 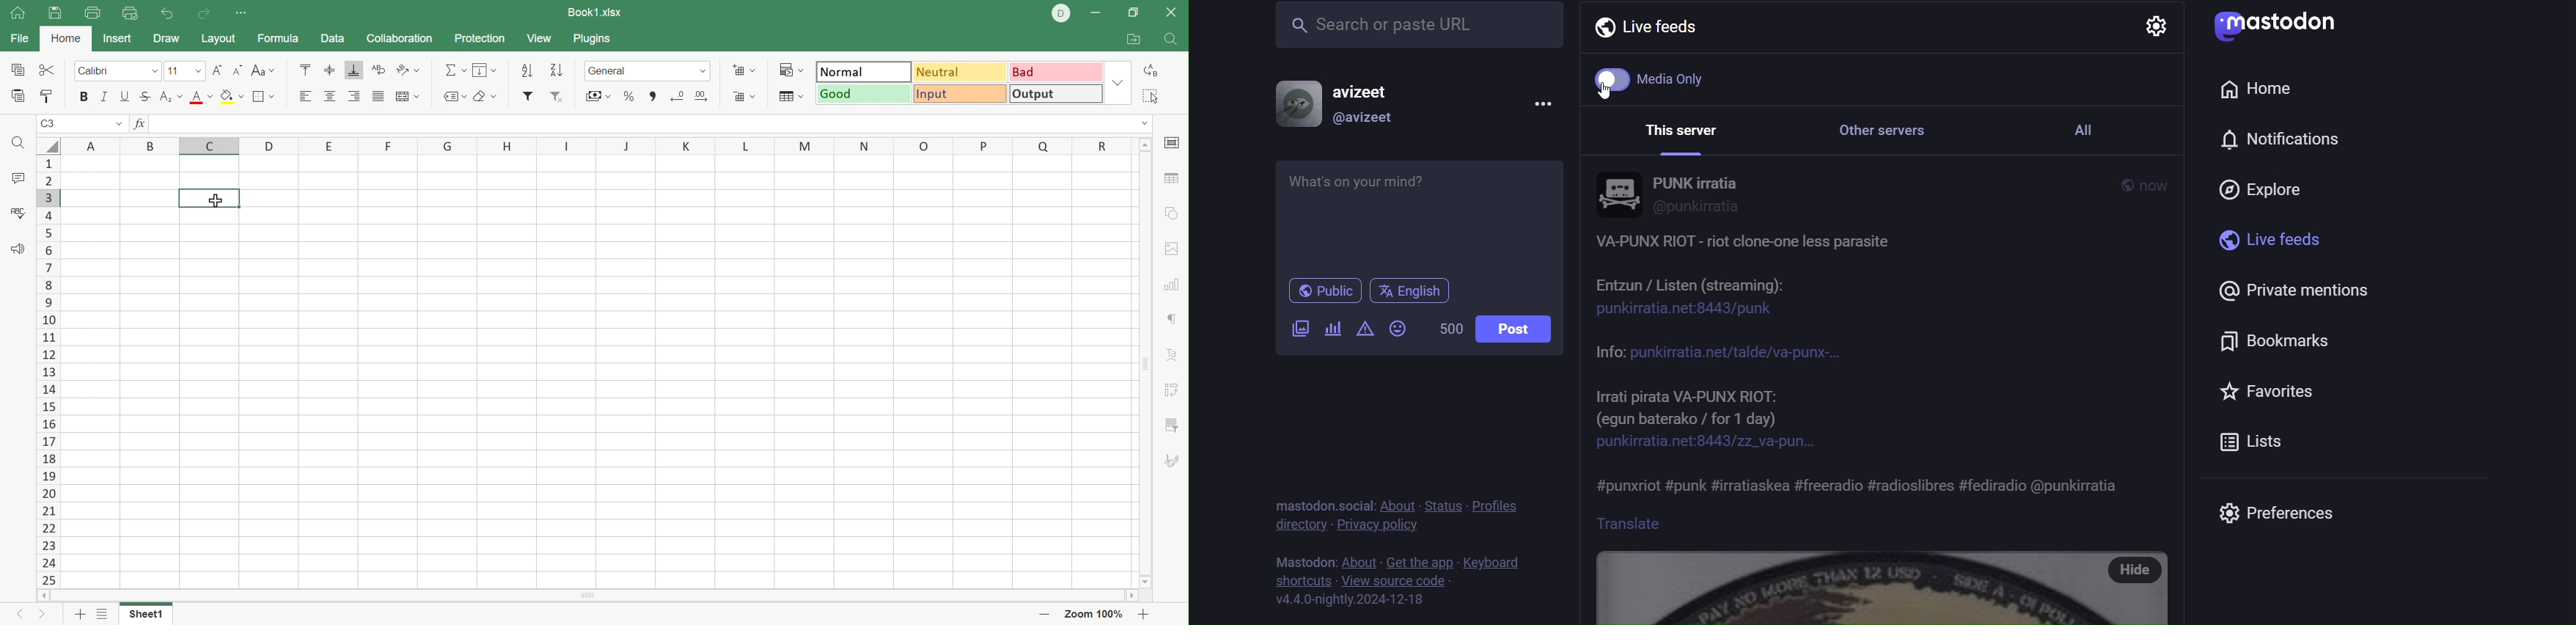 I want to click on Align Bottom, so click(x=354, y=69).